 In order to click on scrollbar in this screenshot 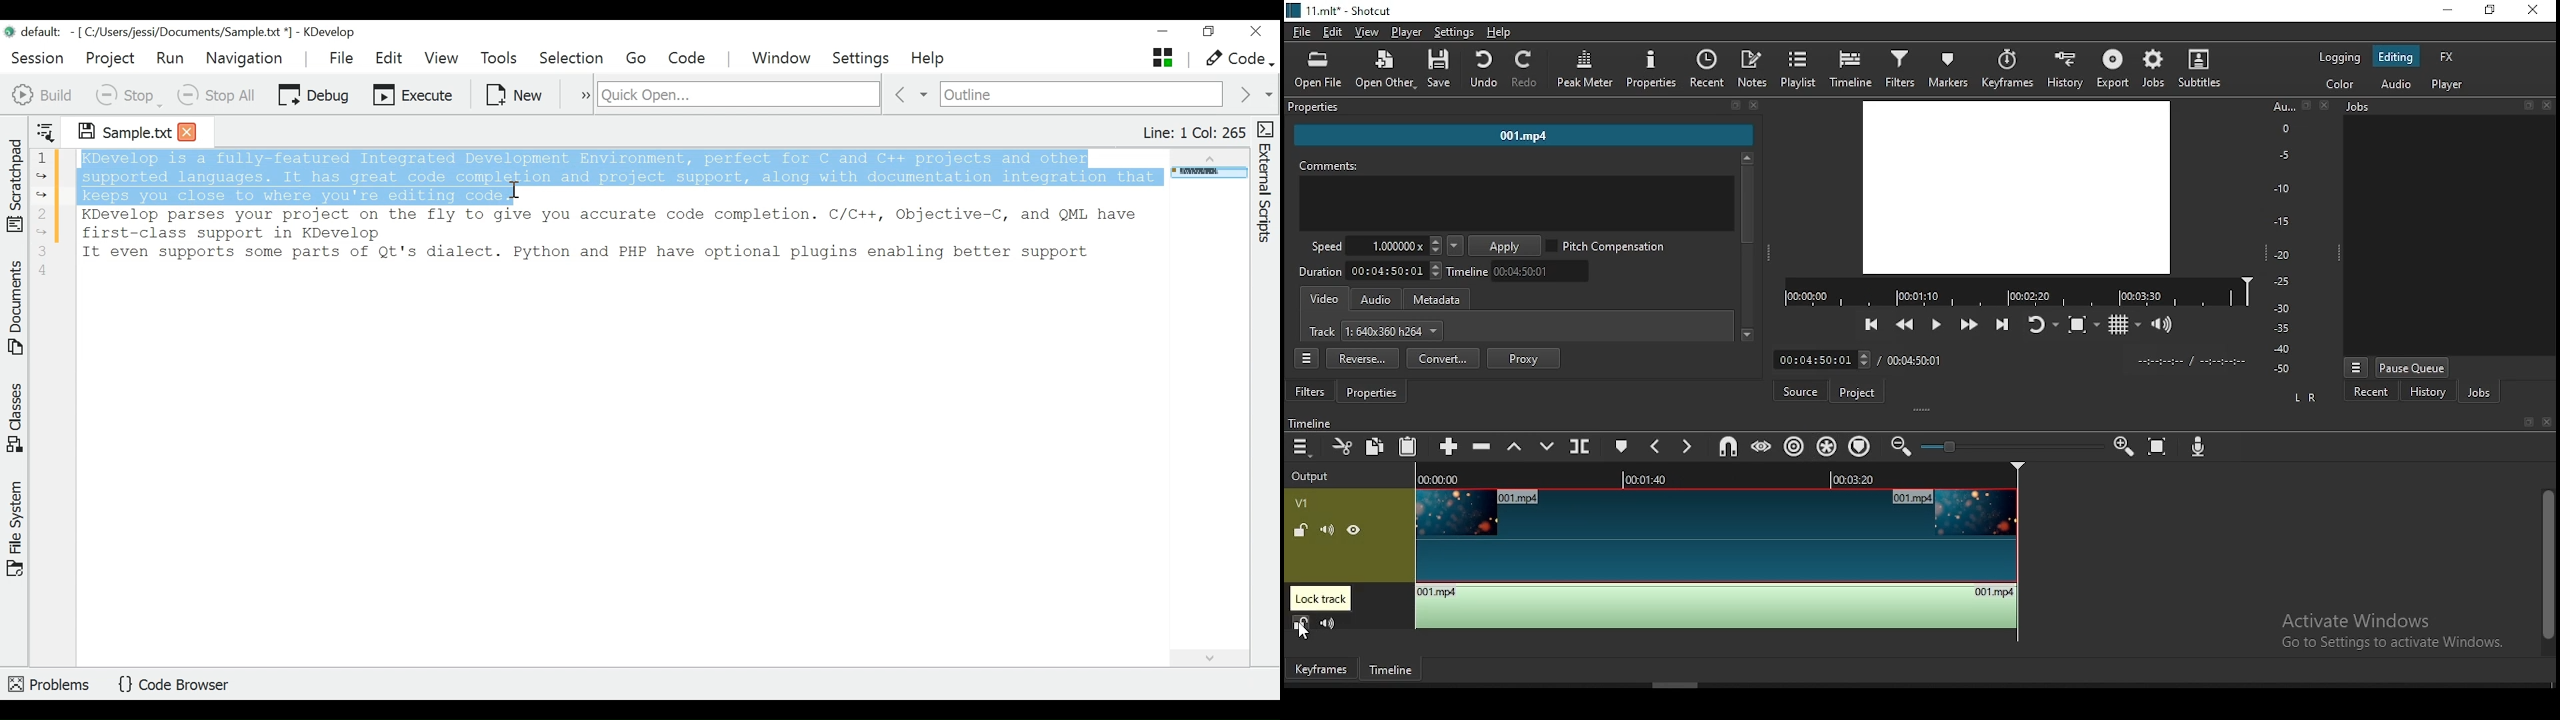, I will do `click(1747, 247)`.